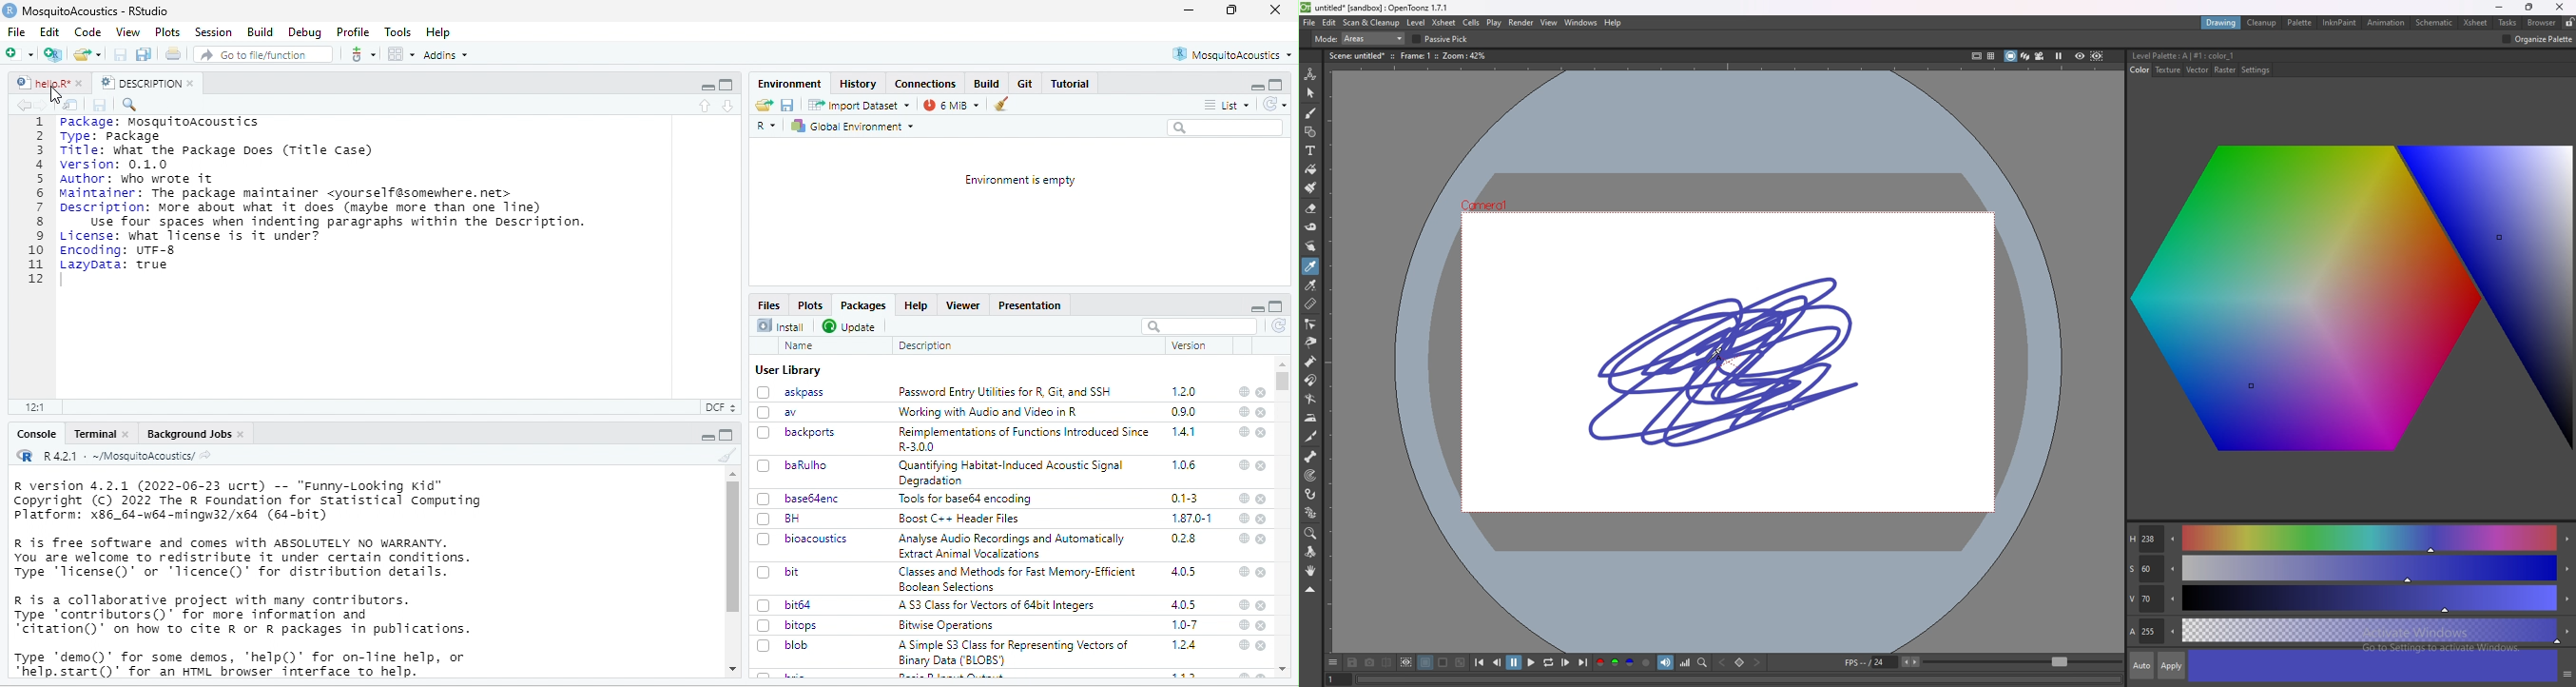 The height and width of the screenshot is (700, 2576). What do you see at coordinates (727, 435) in the screenshot?
I see `full screen` at bounding box center [727, 435].